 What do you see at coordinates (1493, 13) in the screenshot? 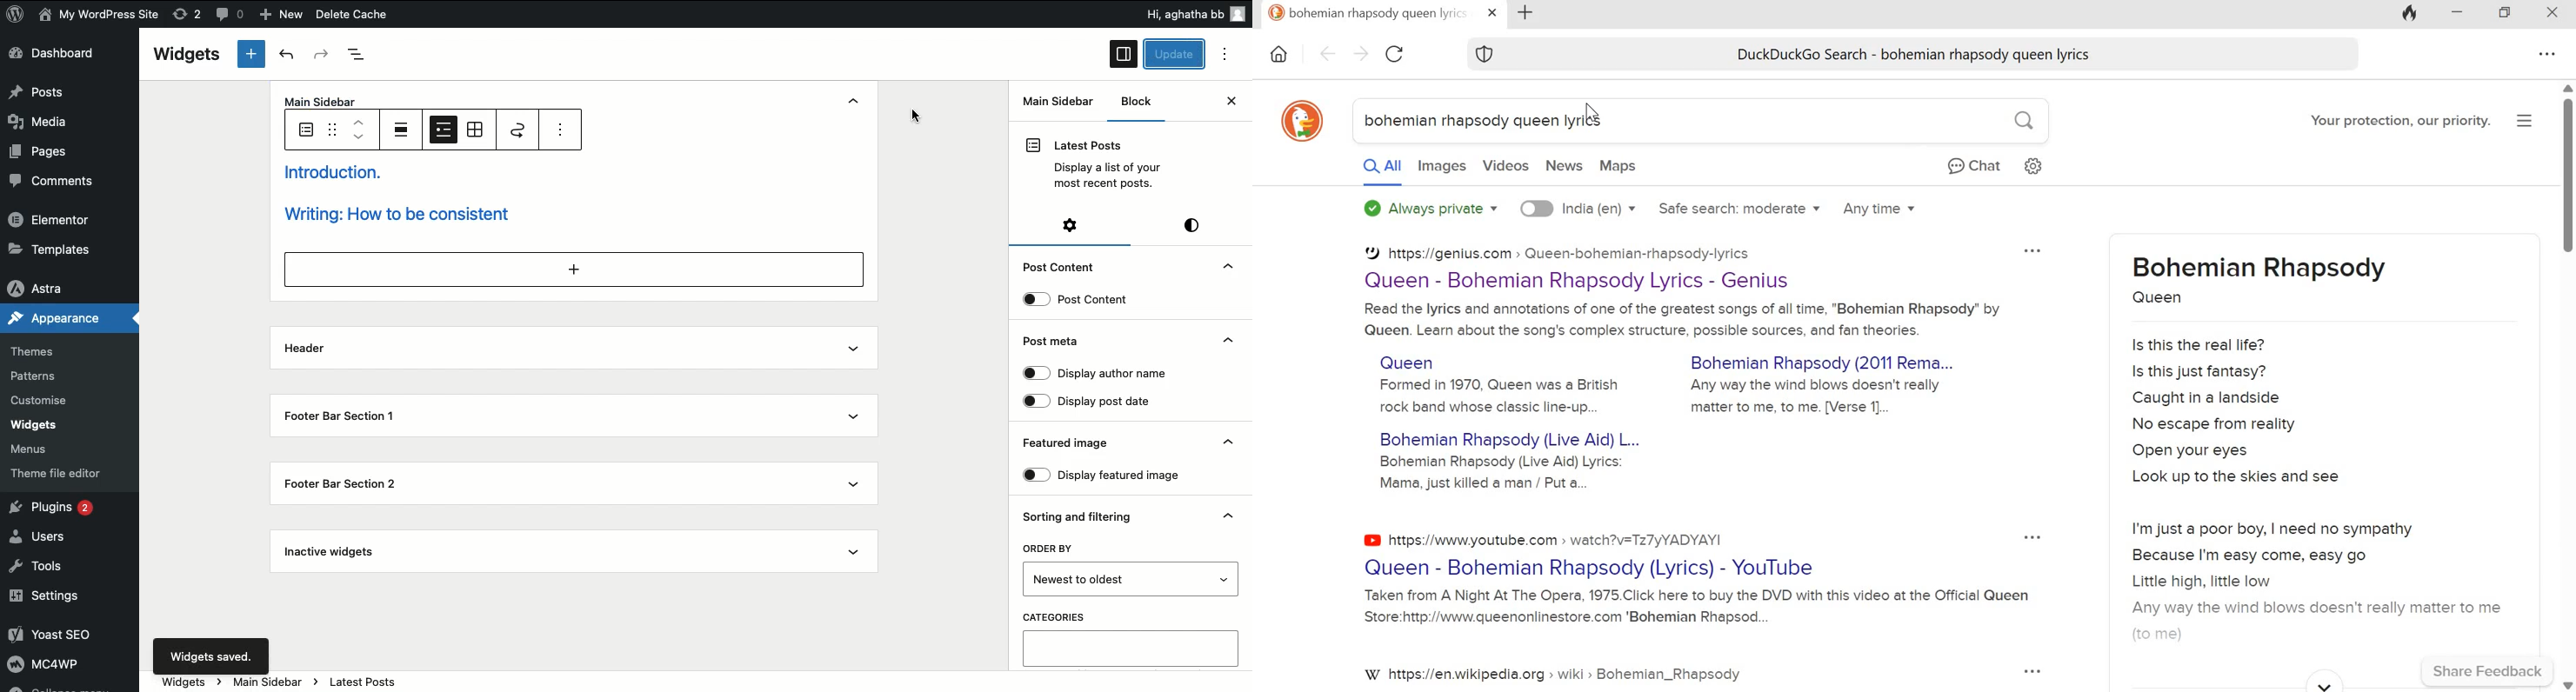
I see `close` at bounding box center [1493, 13].